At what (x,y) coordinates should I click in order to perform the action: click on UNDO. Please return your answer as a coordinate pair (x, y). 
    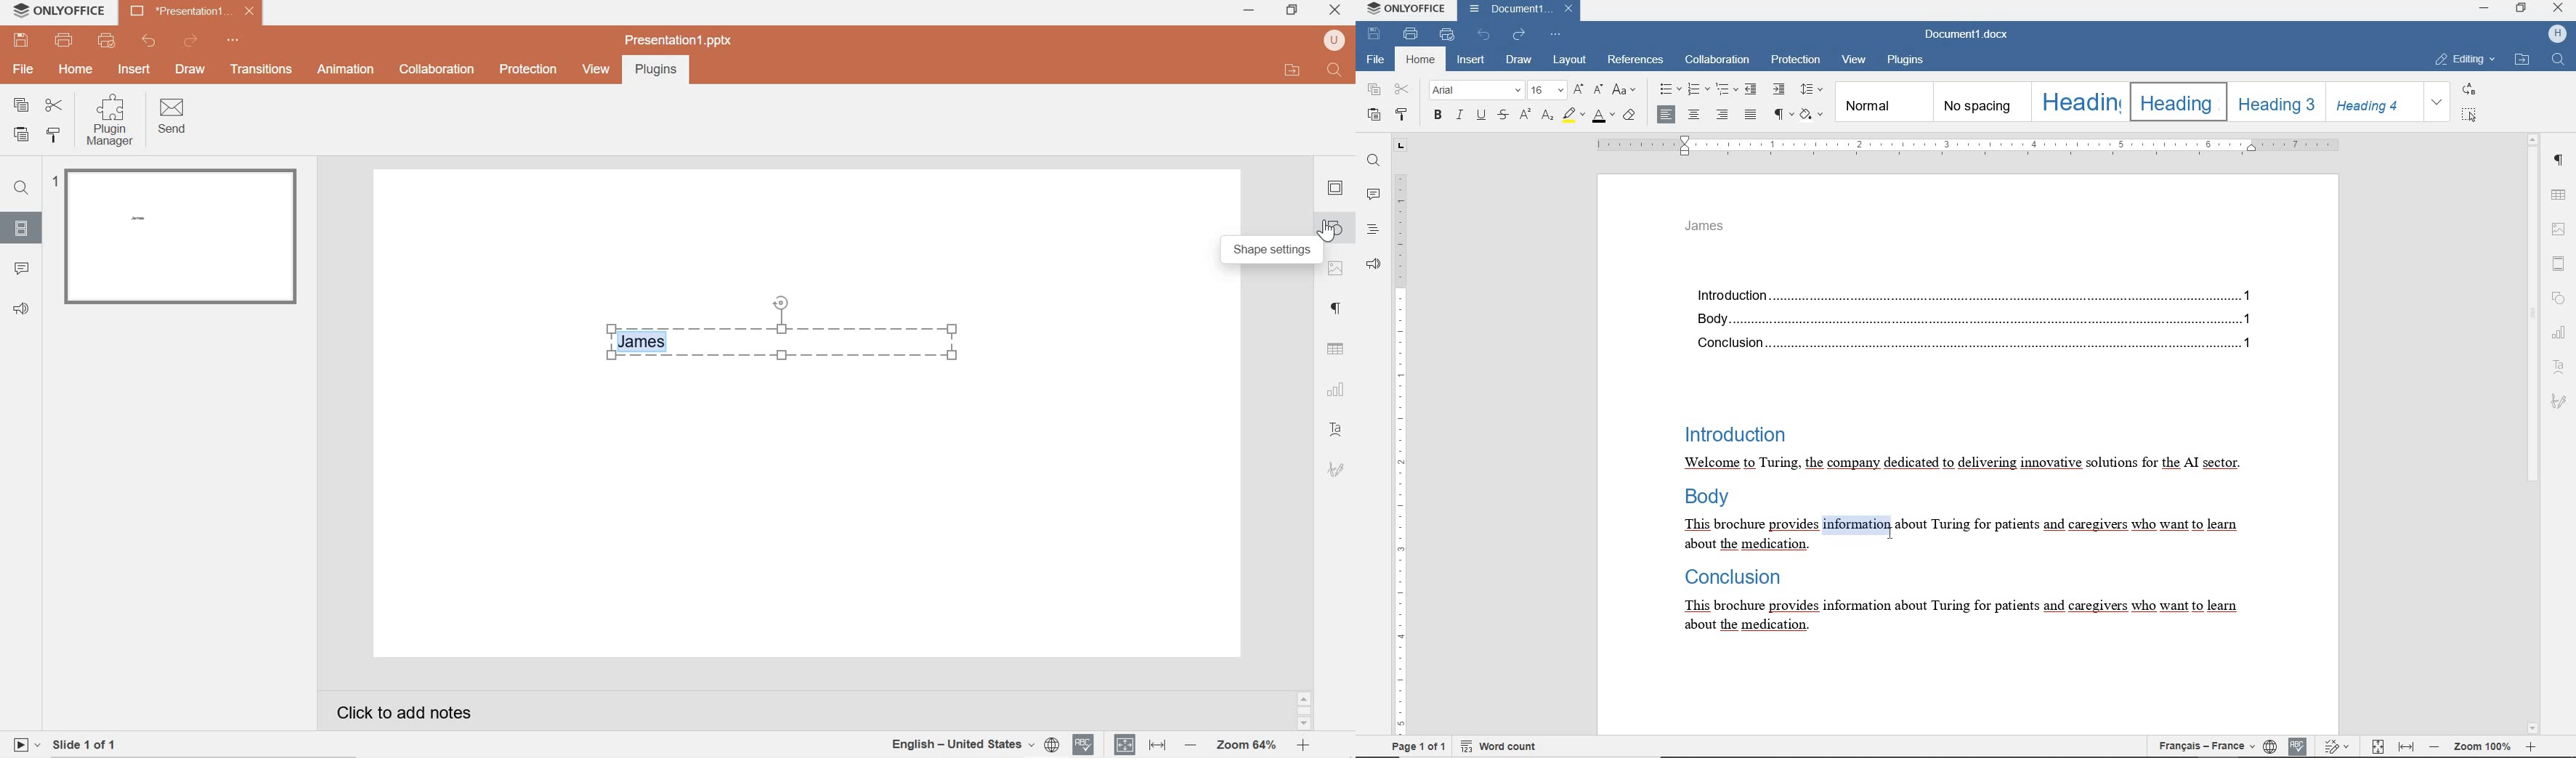
    Looking at the image, I should click on (1483, 34).